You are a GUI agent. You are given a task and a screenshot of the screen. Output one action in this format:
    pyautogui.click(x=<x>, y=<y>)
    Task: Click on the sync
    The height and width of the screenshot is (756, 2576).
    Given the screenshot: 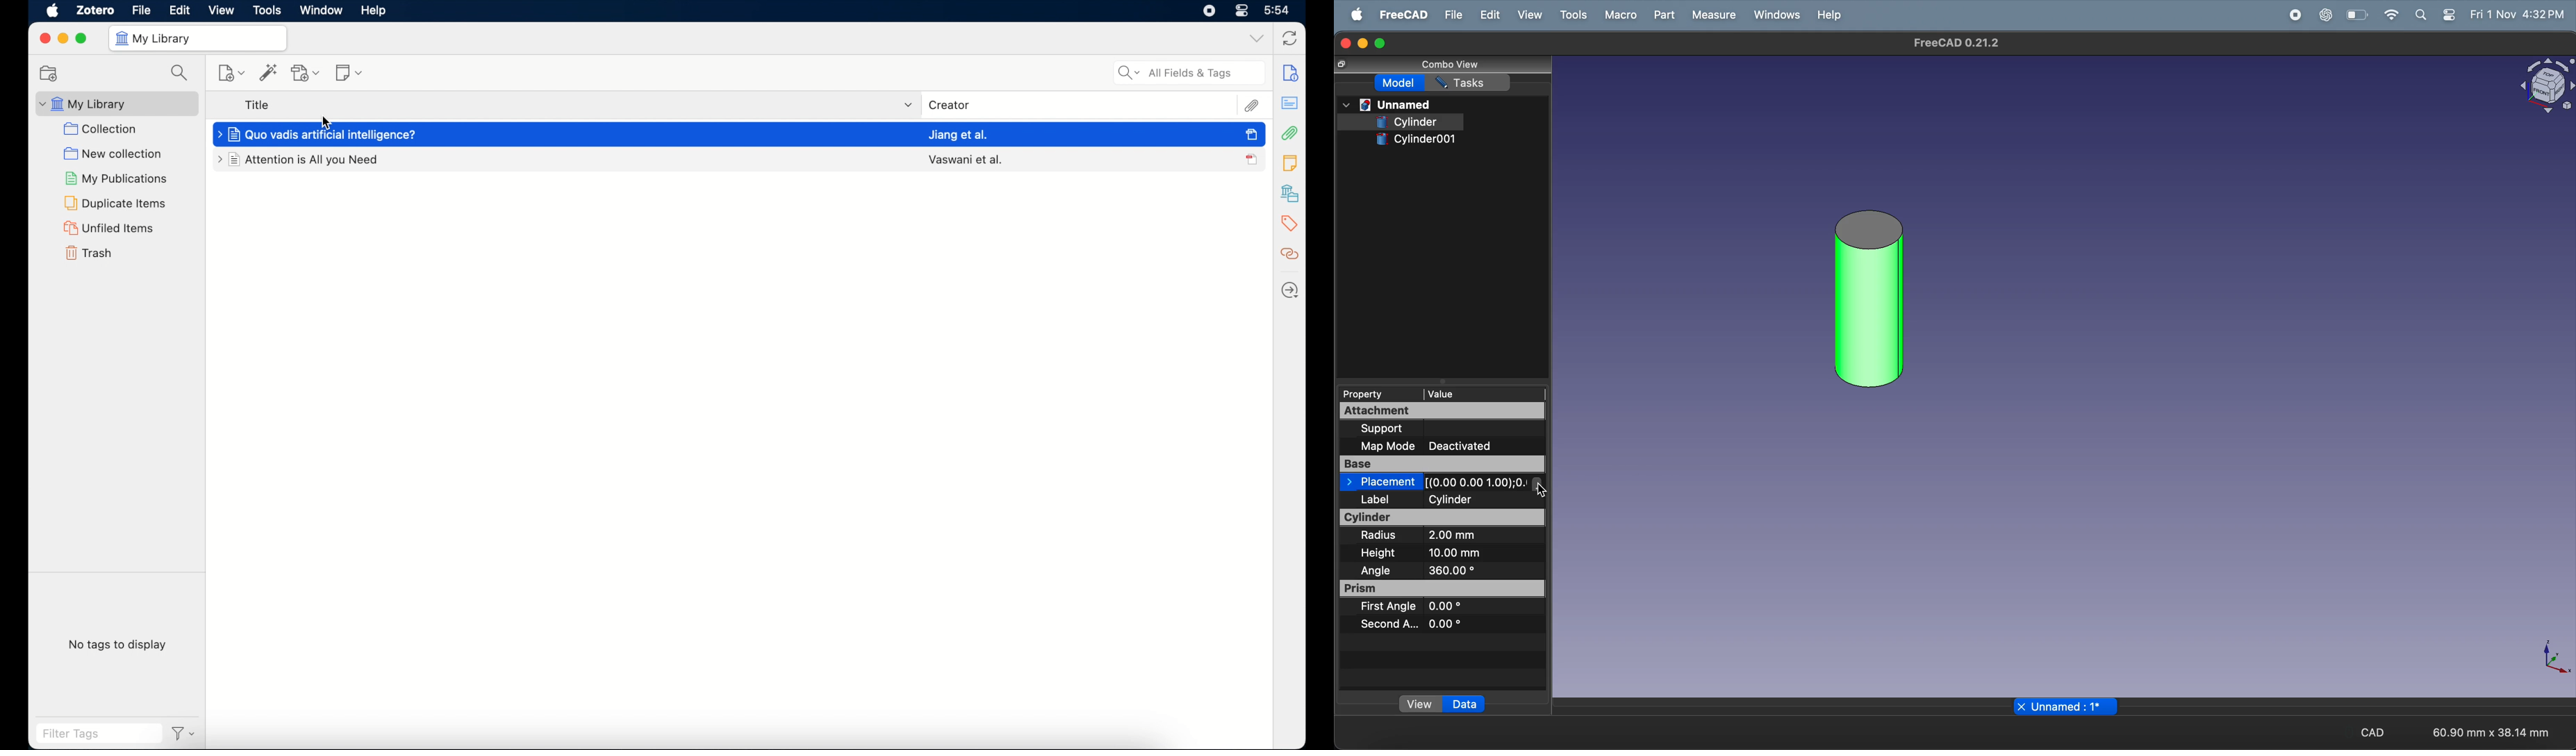 What is the action you would take?
    pyautogui.click(x=1289, y=38)
    